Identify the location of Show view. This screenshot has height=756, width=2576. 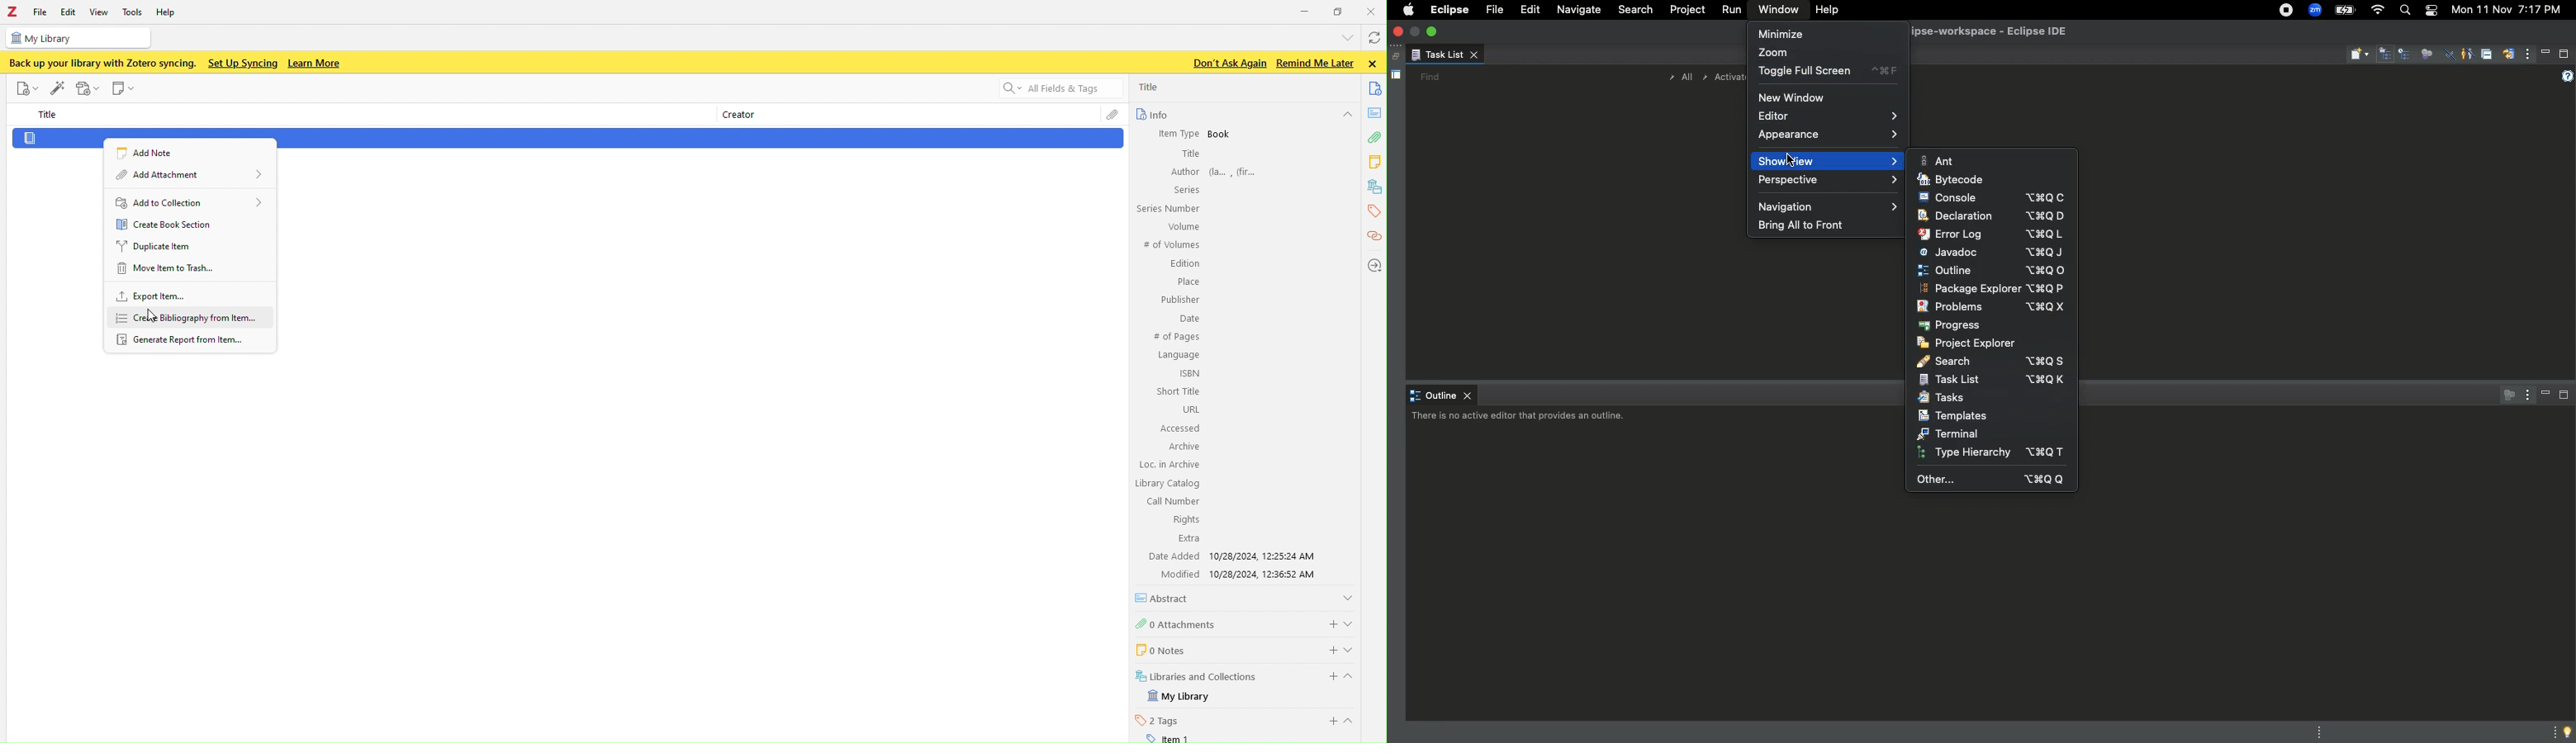
(1829, 160).